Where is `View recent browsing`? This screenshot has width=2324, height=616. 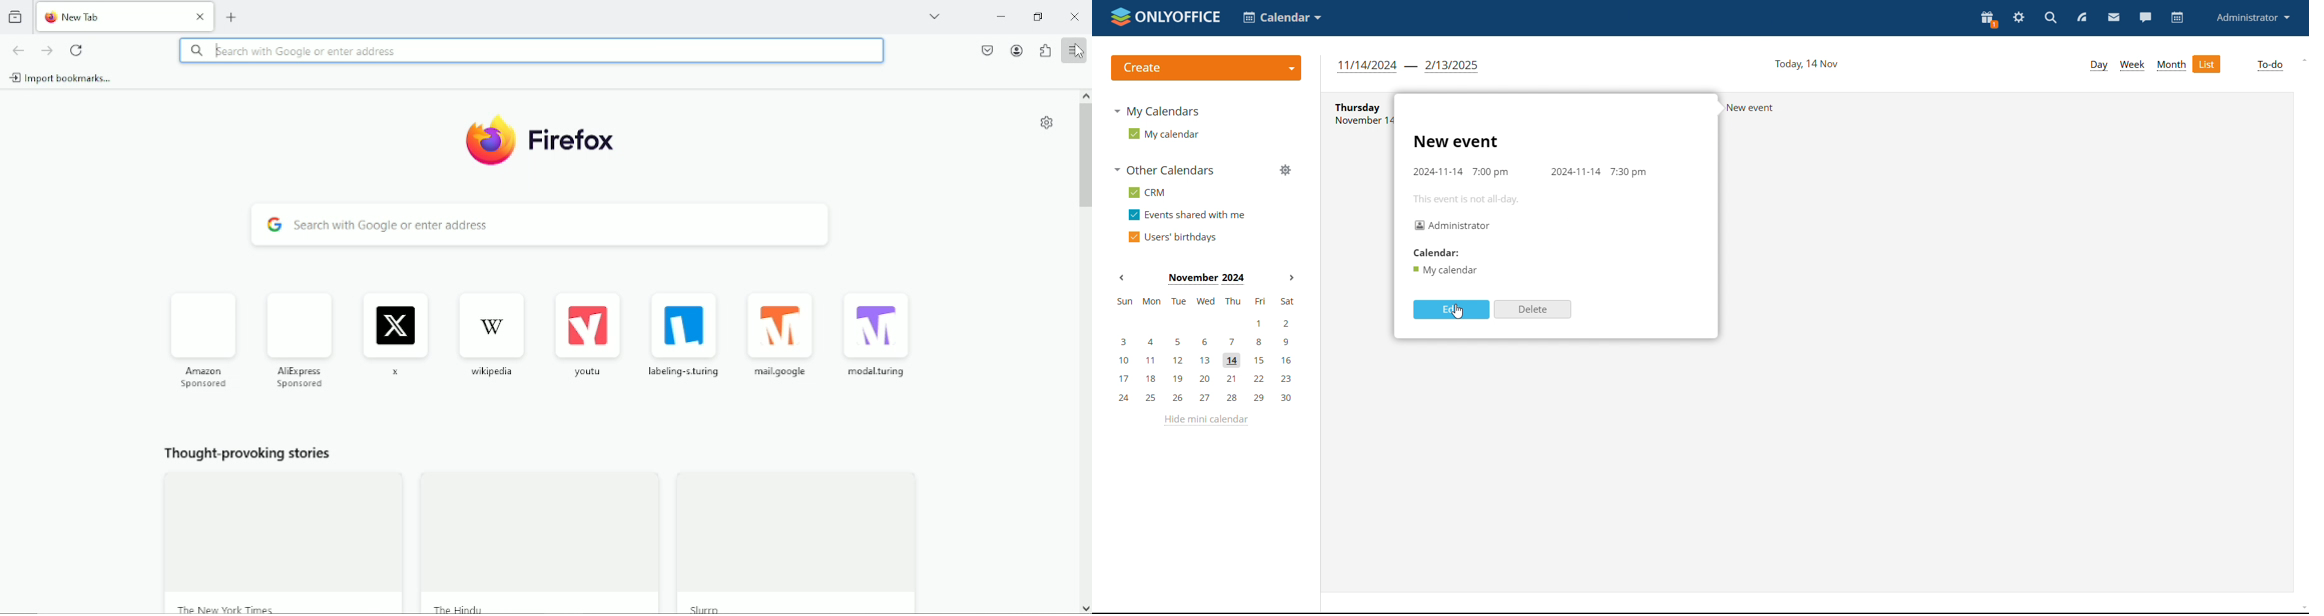
View recent browsing is located at coordinates (16, 15).